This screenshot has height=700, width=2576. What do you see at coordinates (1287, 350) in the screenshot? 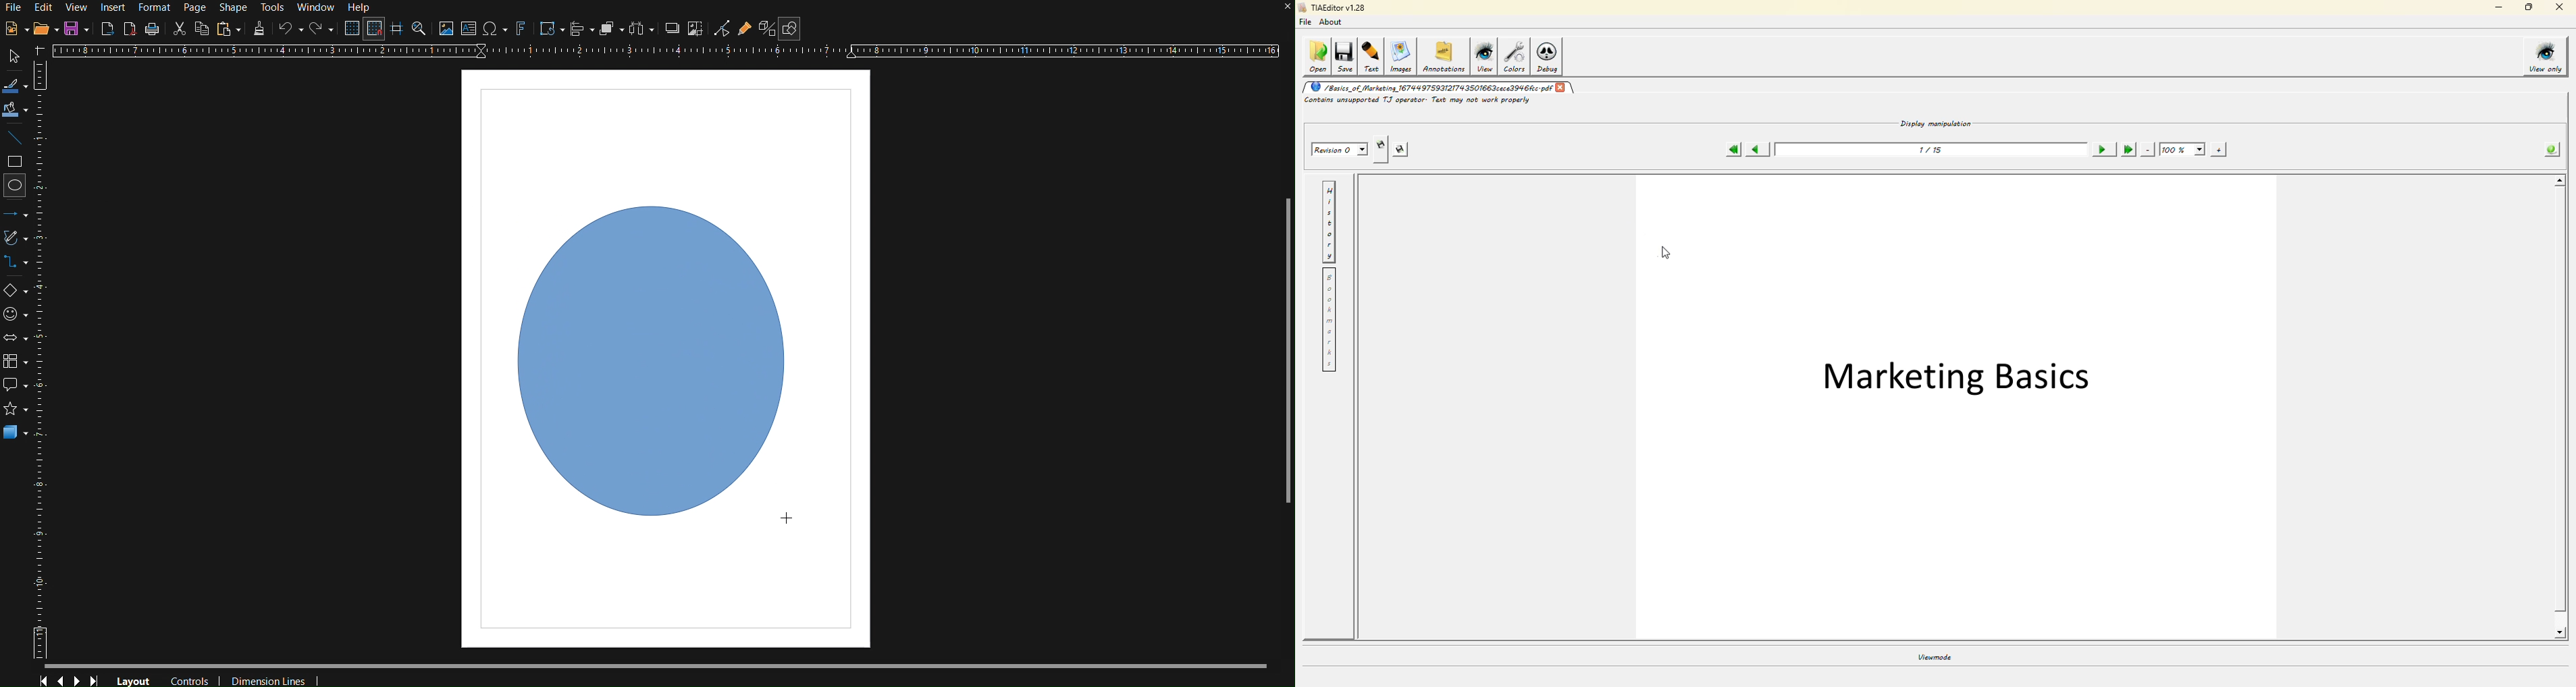
I see `Scrollbar` at bounding box center [1287, 350].